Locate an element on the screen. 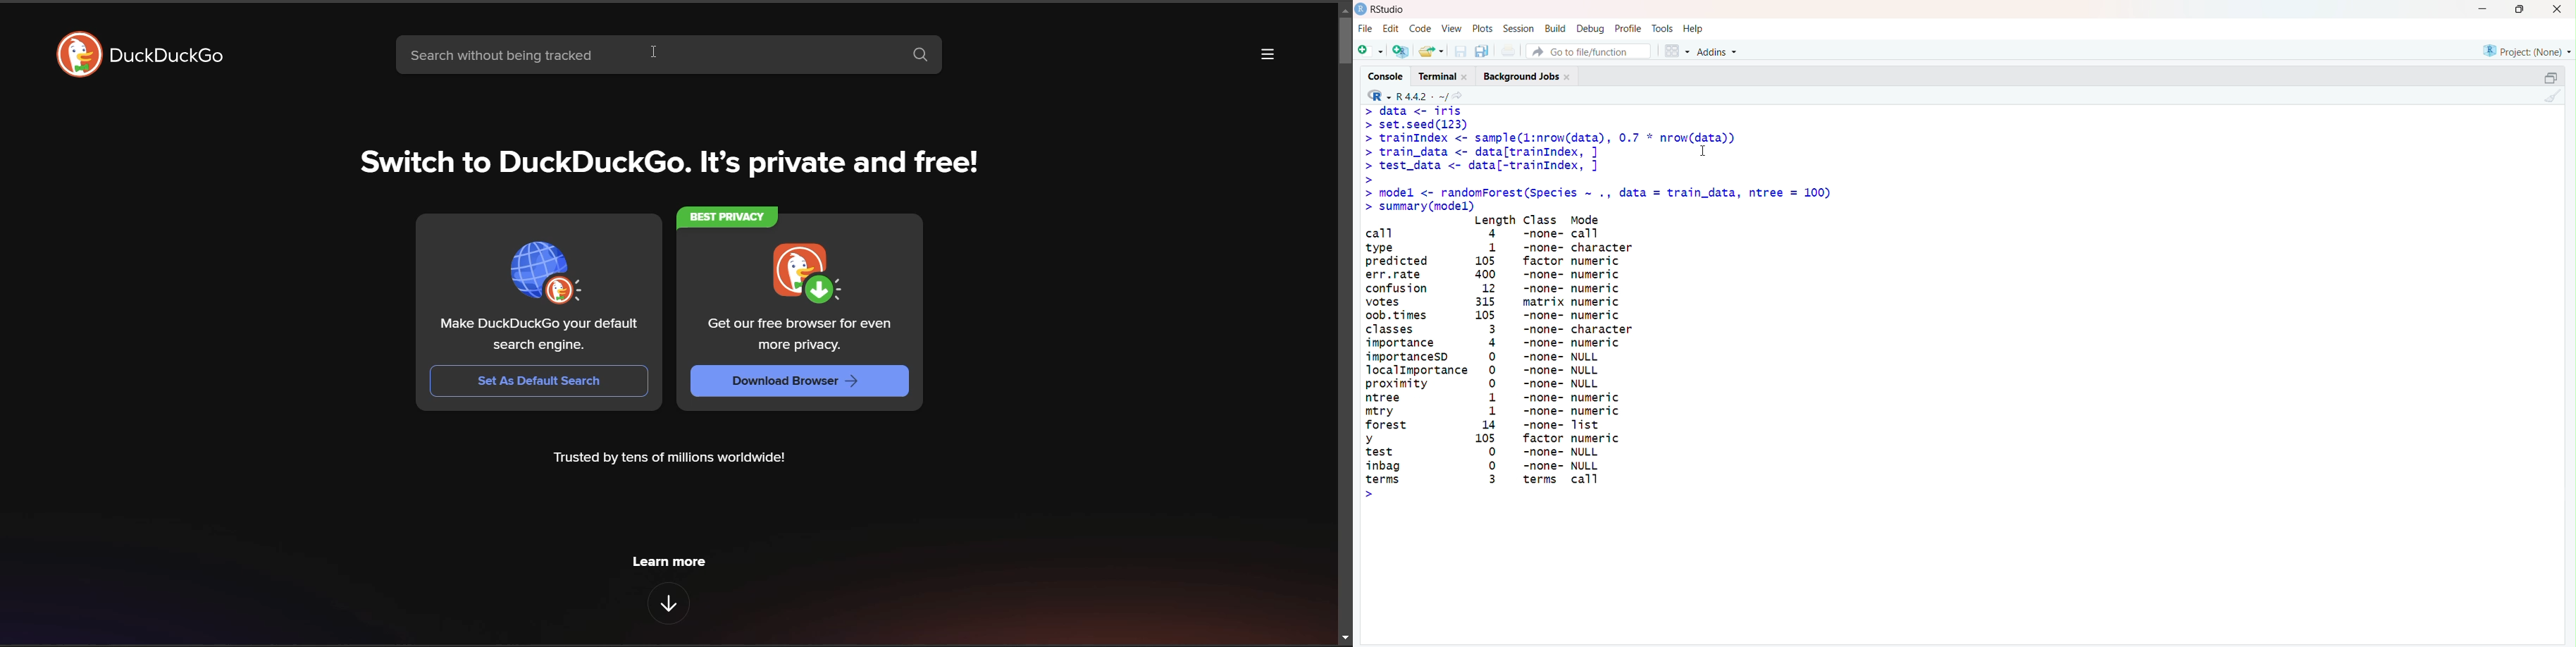  Prompt cursor is located at coordinates (1369, 179).